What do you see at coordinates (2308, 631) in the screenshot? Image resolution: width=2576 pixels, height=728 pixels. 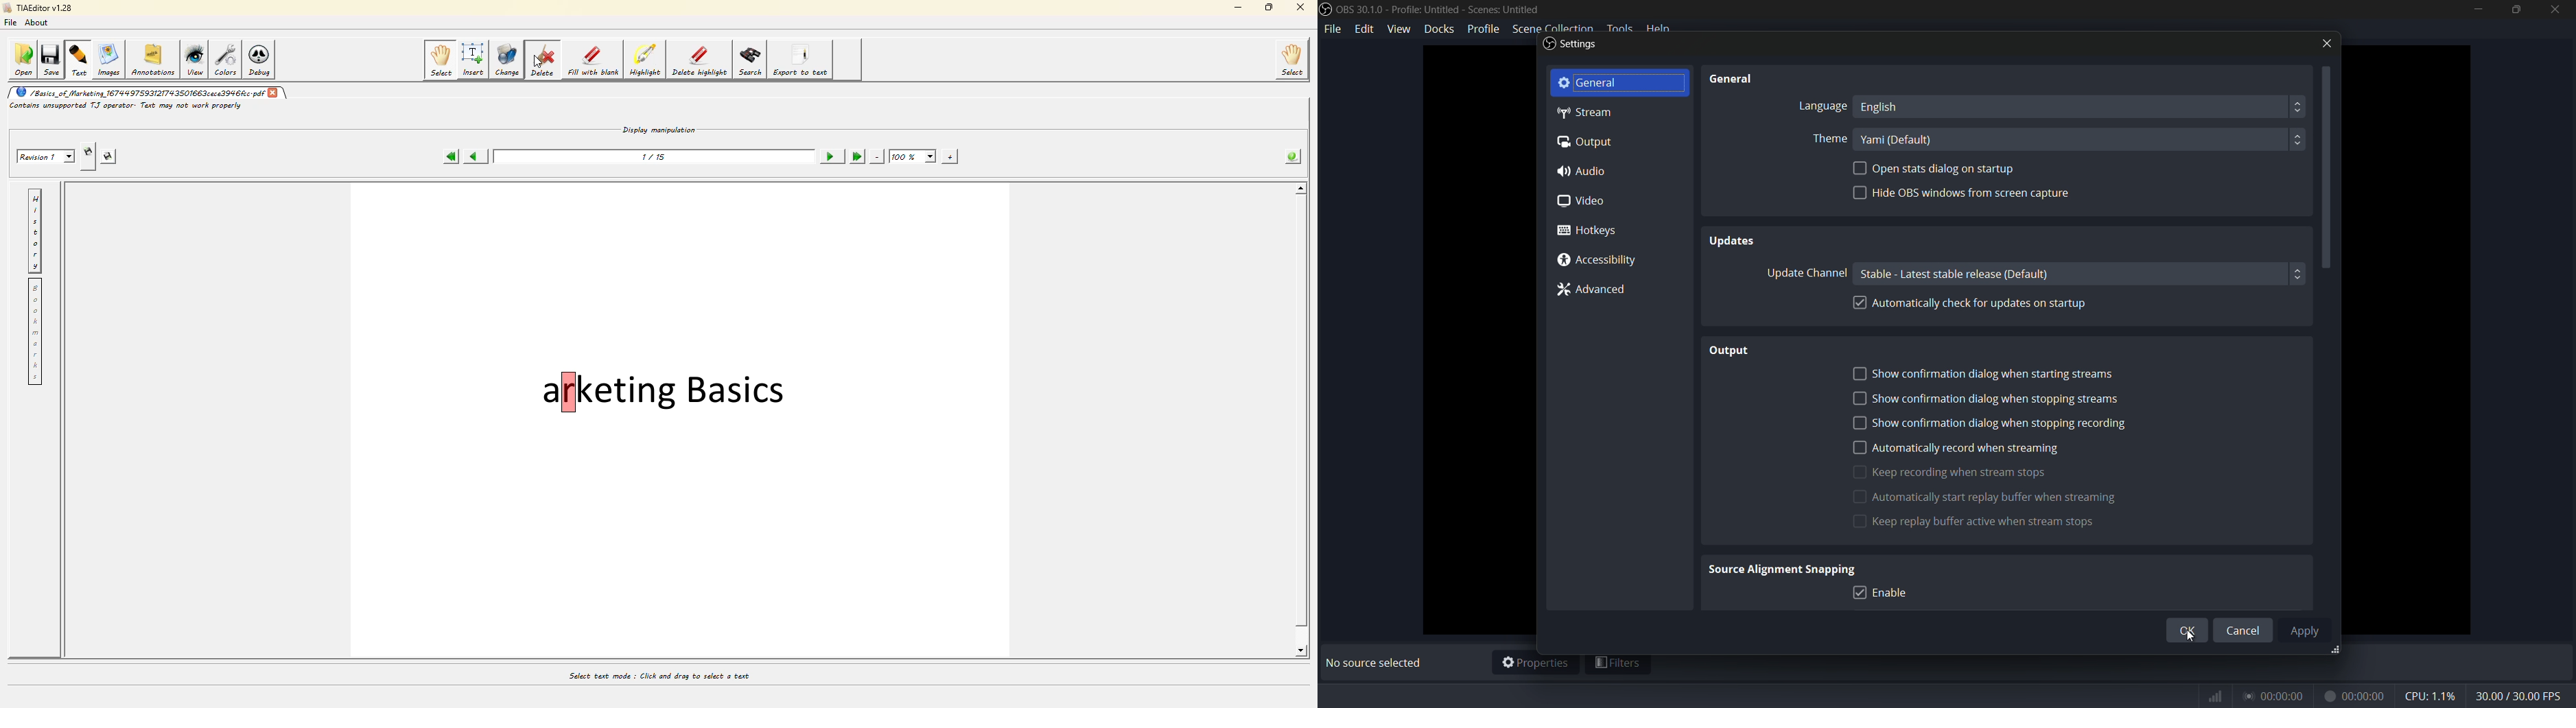 I see `Apply ` at bounding box center [2308, 631].